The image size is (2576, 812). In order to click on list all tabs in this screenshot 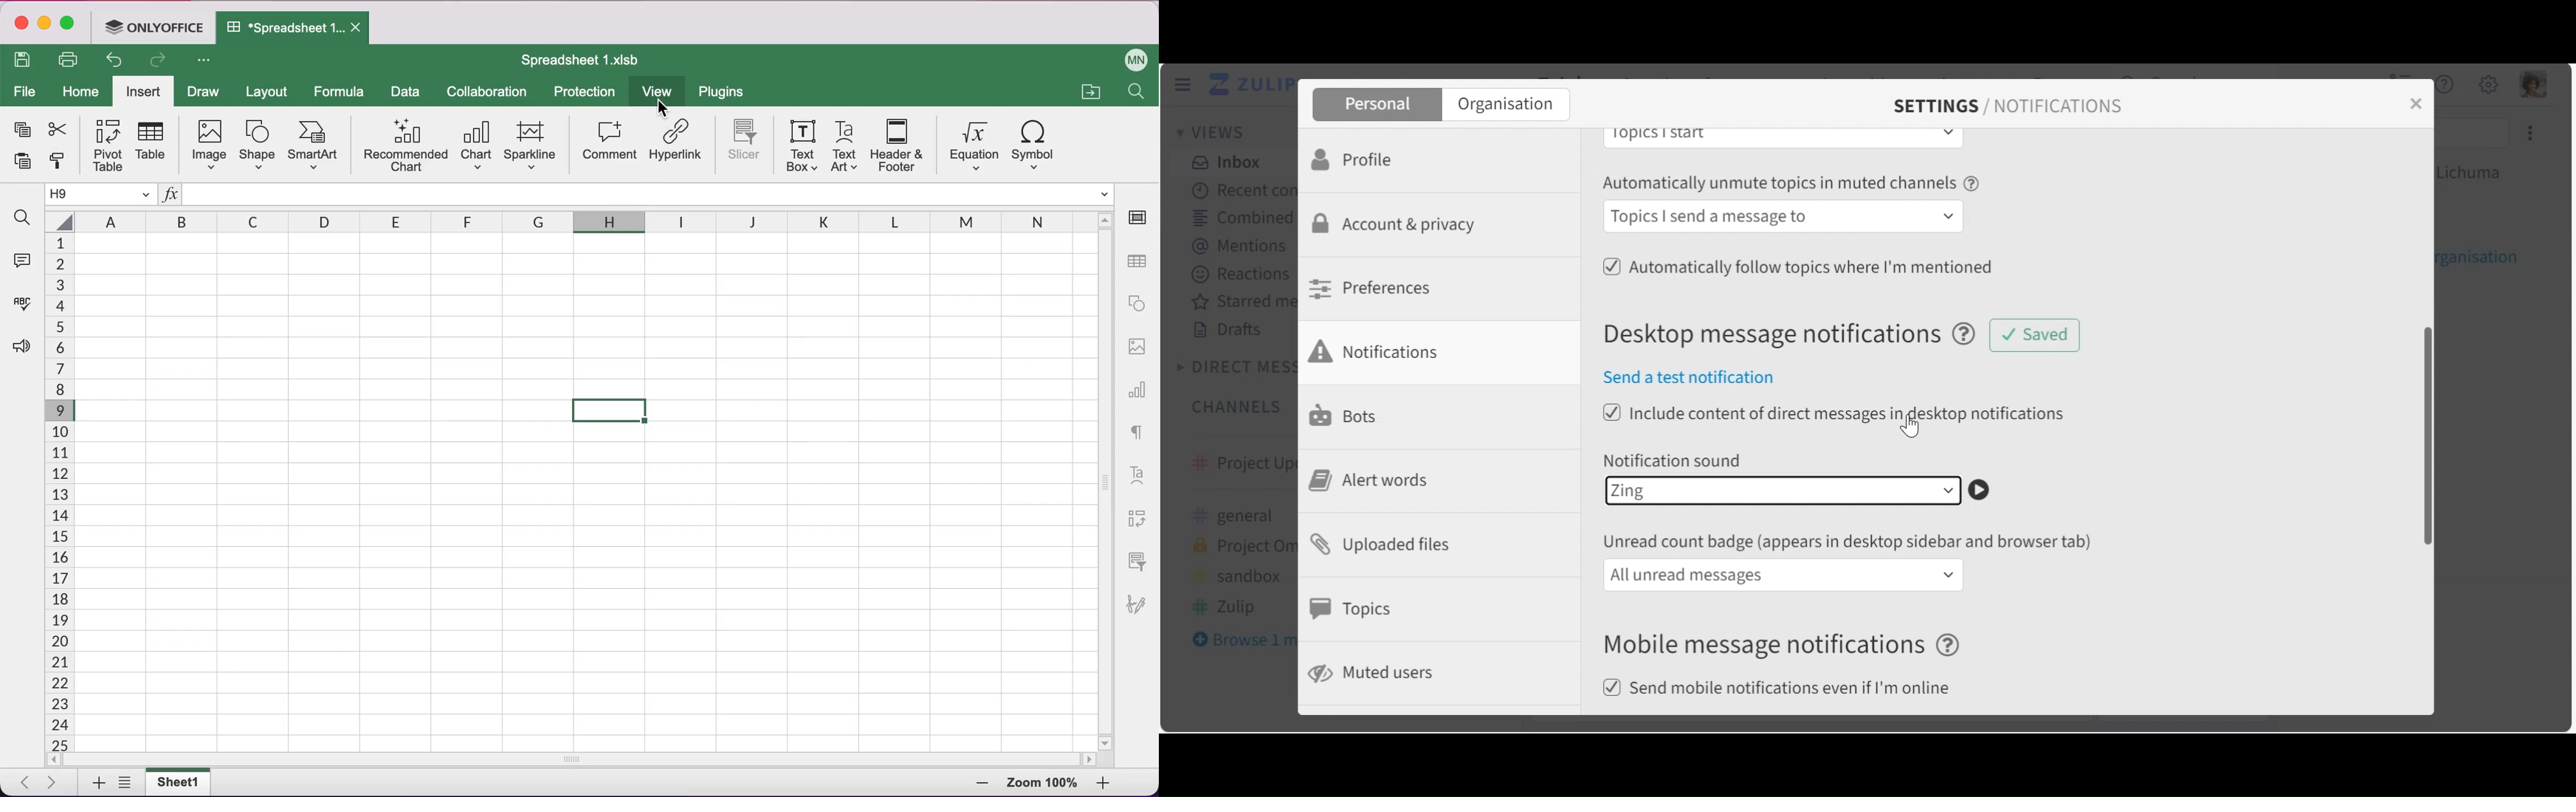, I will do `click(127, 783)`.